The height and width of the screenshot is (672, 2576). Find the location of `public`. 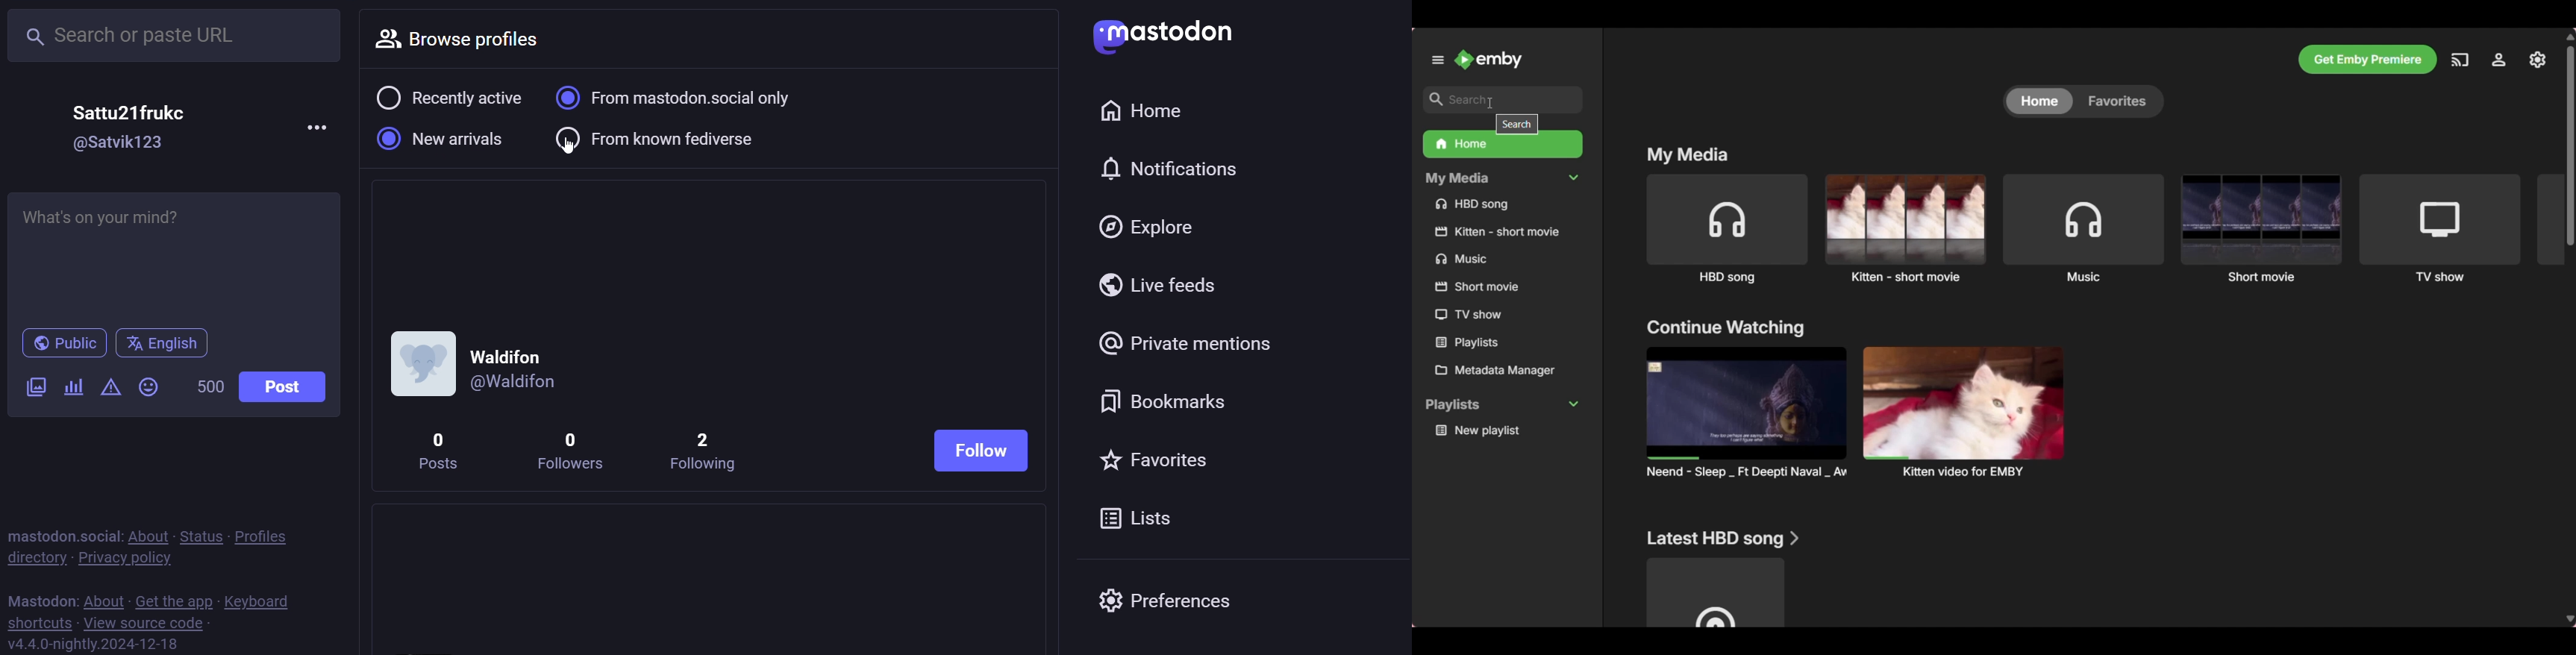

public is located at coordinates (63, 345).